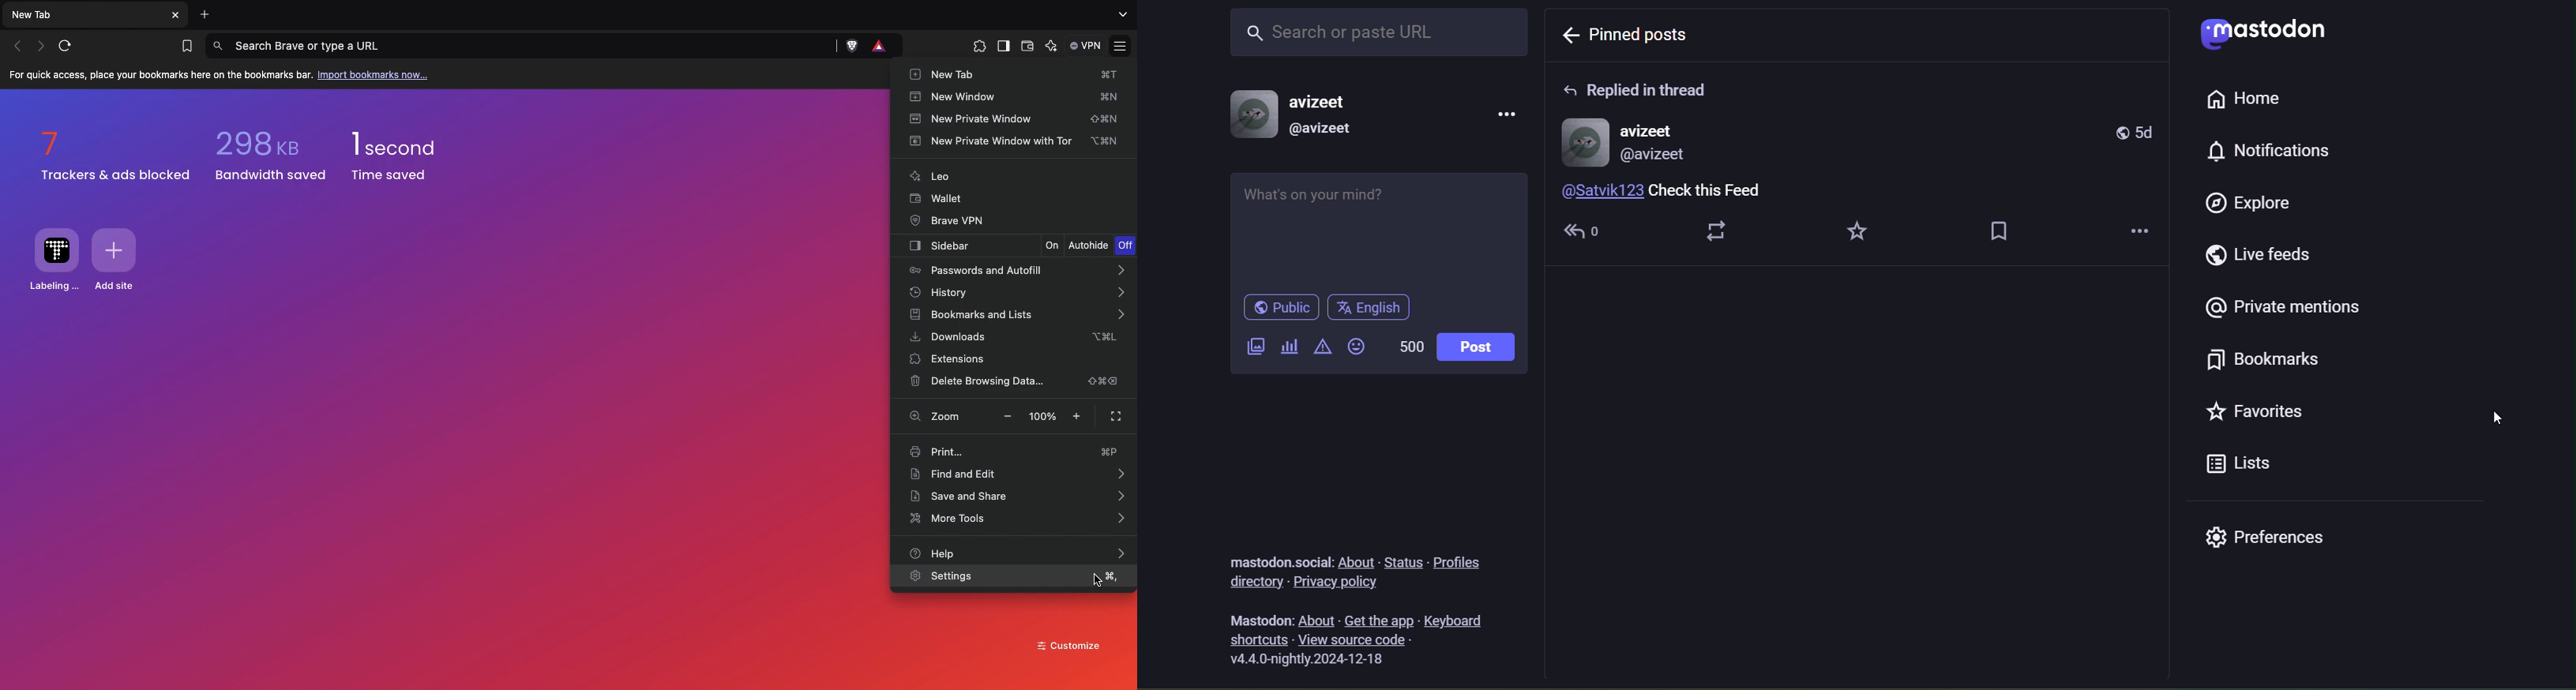 Image resolution: width=2576 pixels, height=700 pixels. What do you see at coordinates (1287, 342) in the screenshot?
I see `add a poll` at bounding box center [1287, 342].